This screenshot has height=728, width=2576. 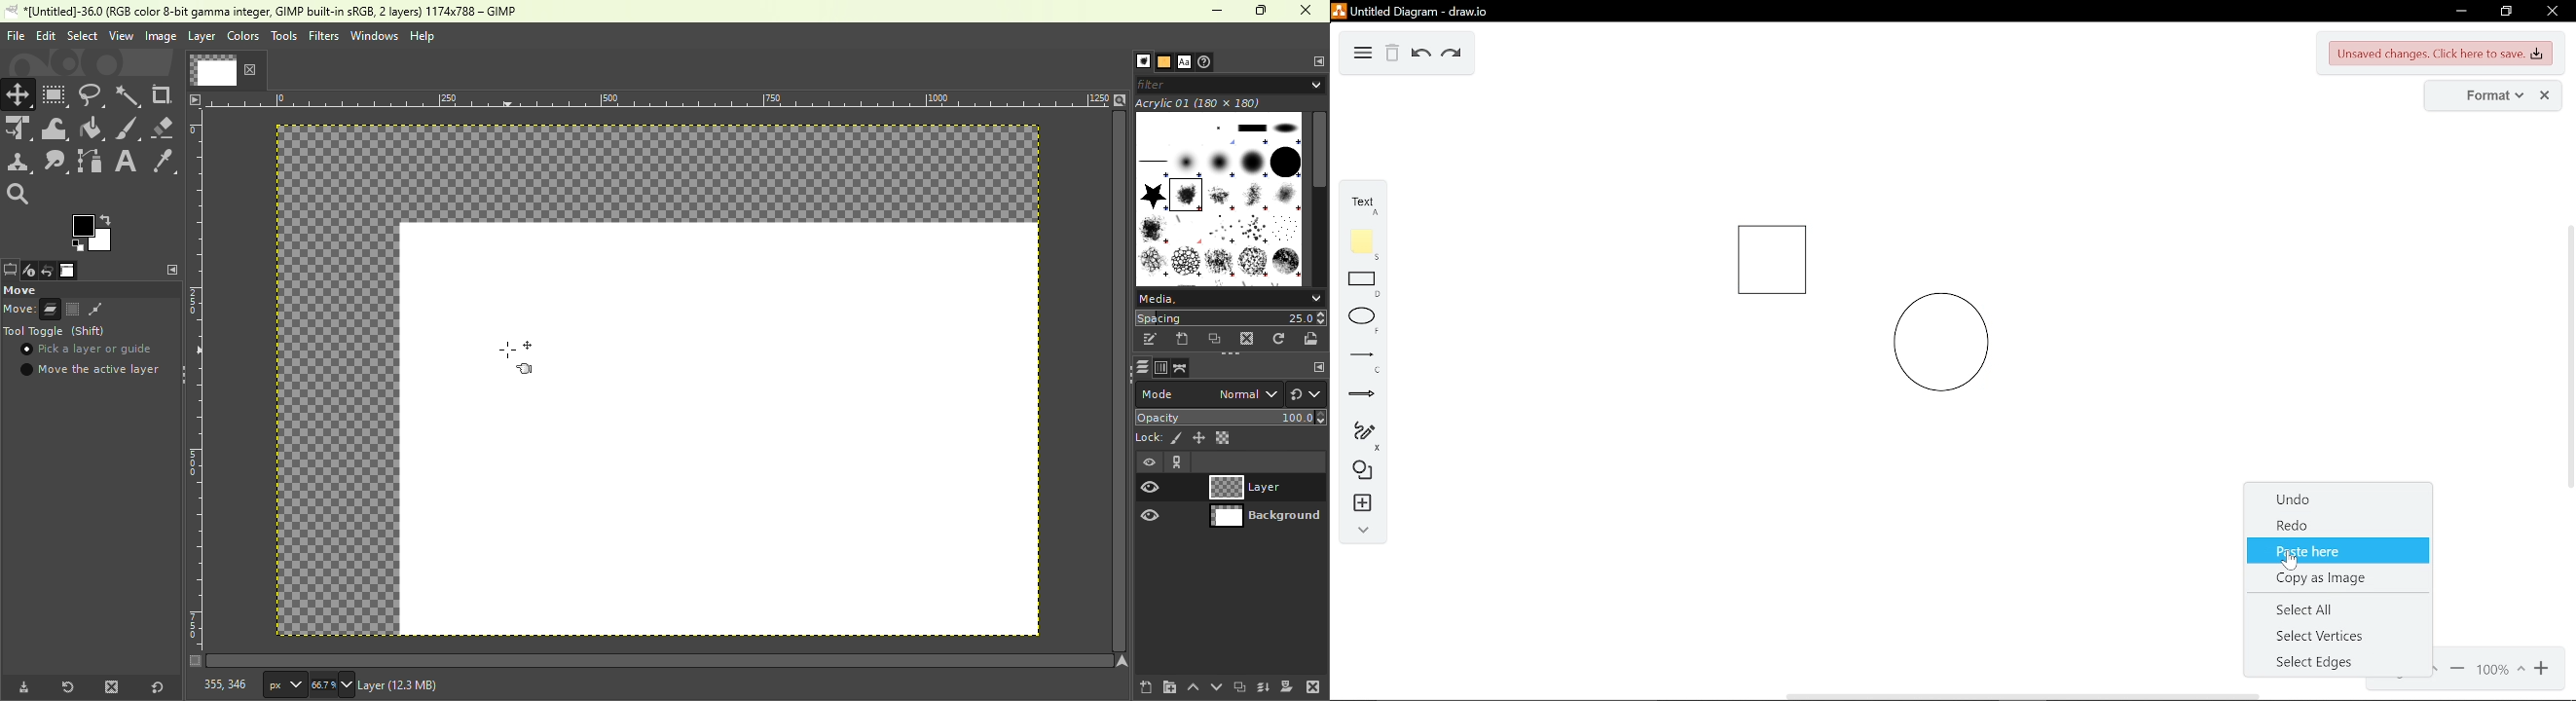 I want to click on Paths, so click(x=1181, y=368).